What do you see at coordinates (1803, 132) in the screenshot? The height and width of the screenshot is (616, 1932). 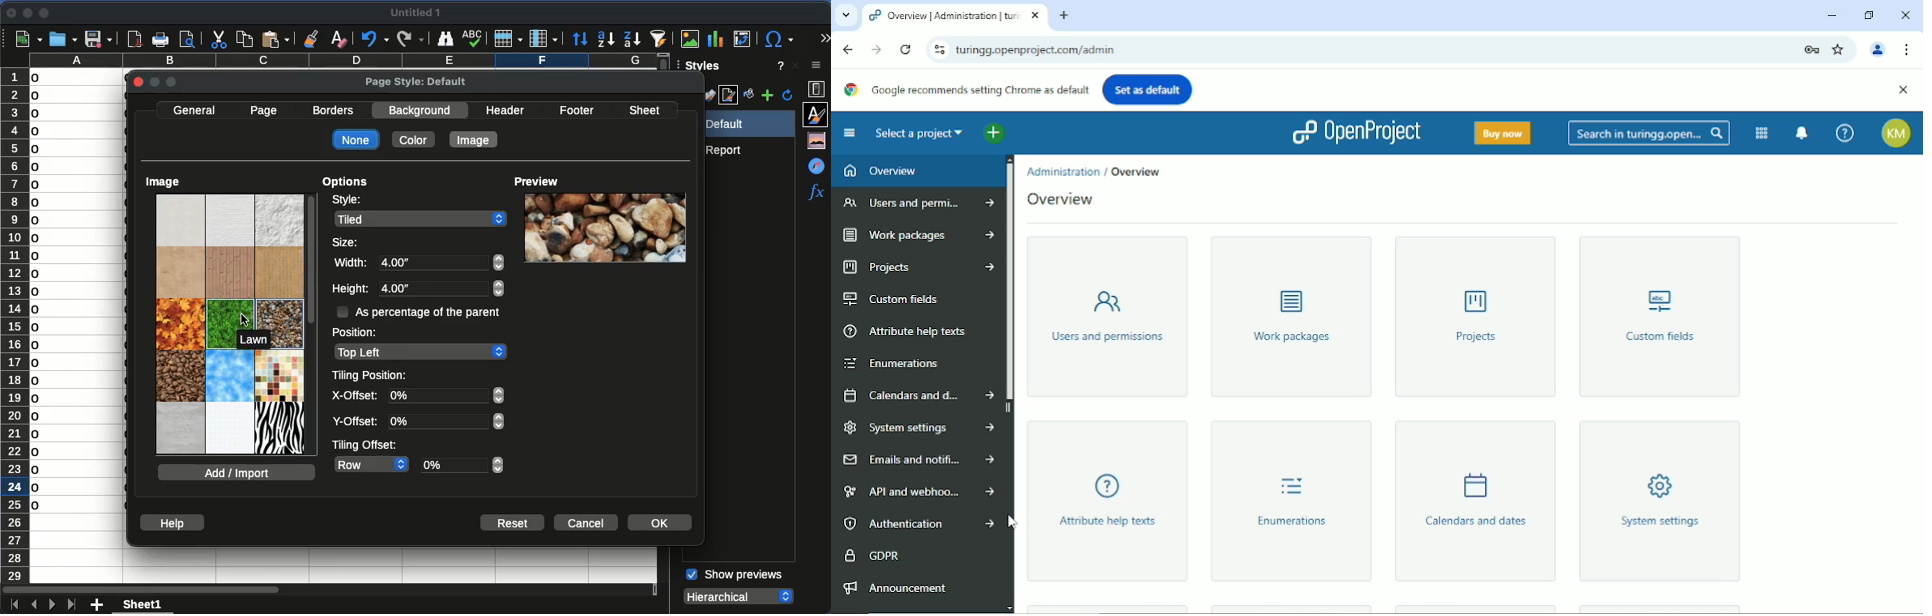 I see `To notification center` at bounding box center [1803, 132].